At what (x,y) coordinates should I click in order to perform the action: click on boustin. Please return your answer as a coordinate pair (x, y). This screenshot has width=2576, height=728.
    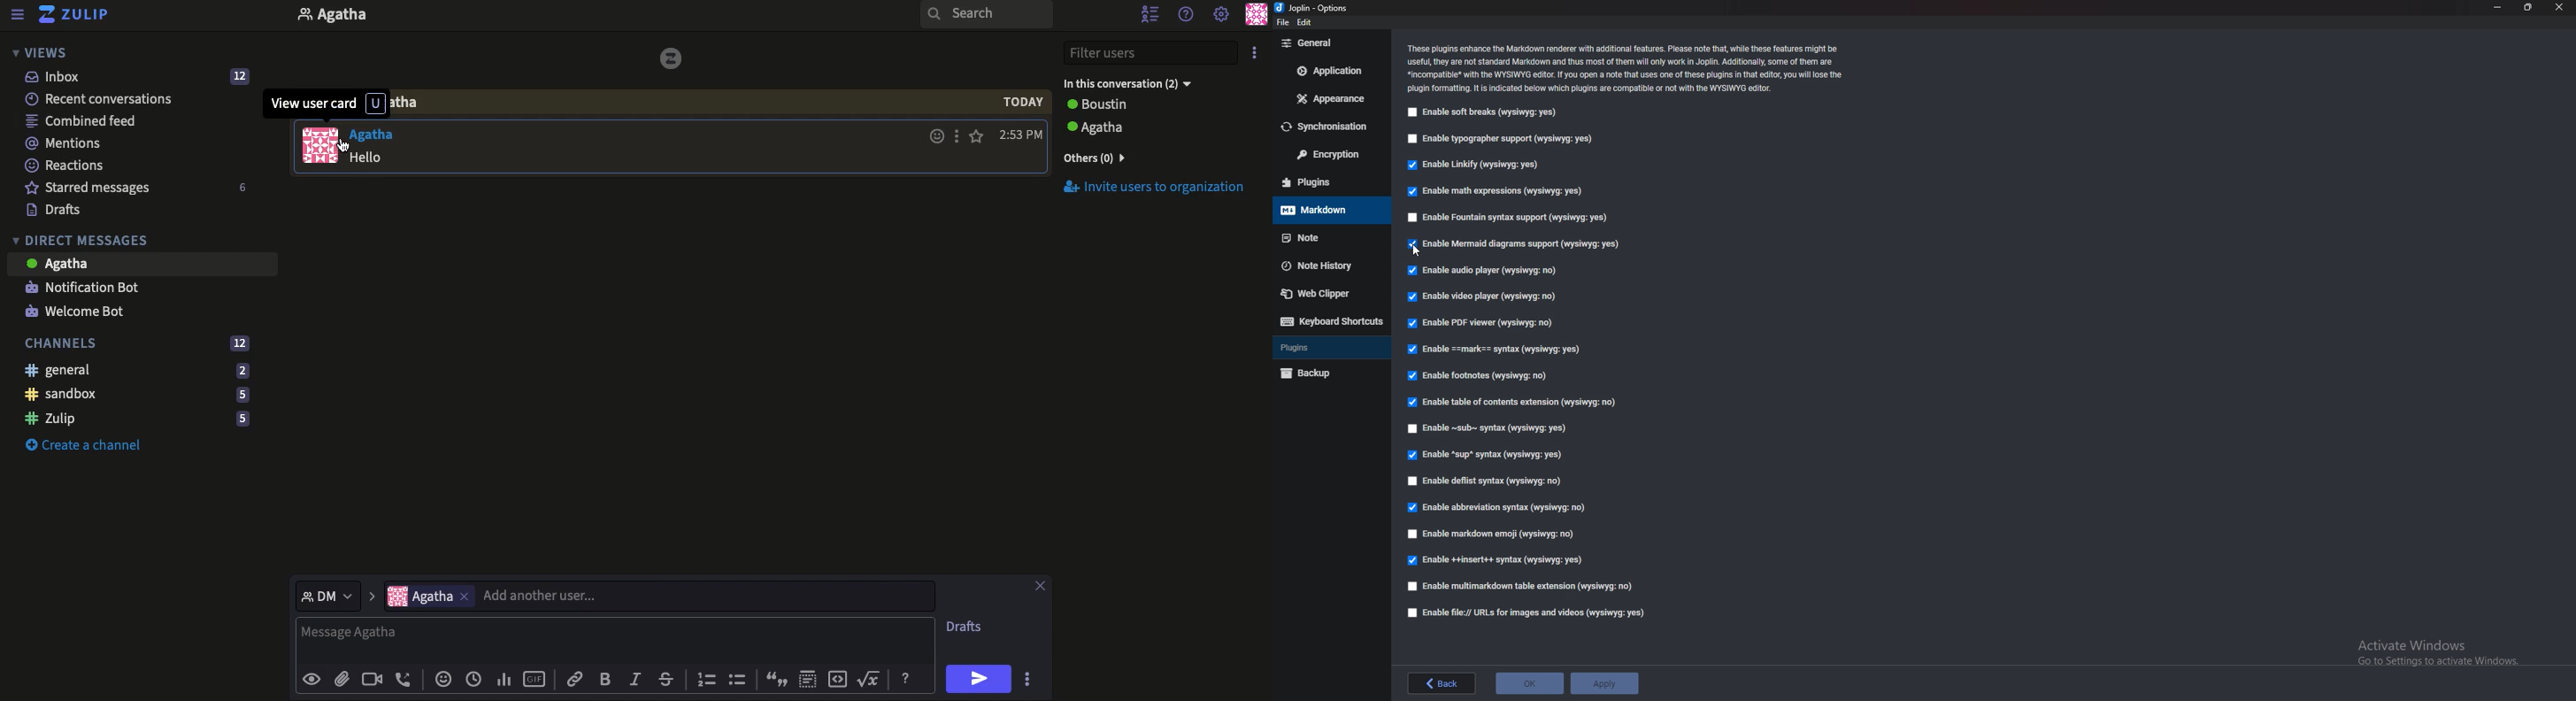
    Looking at the image, I should click on (1143, 105).